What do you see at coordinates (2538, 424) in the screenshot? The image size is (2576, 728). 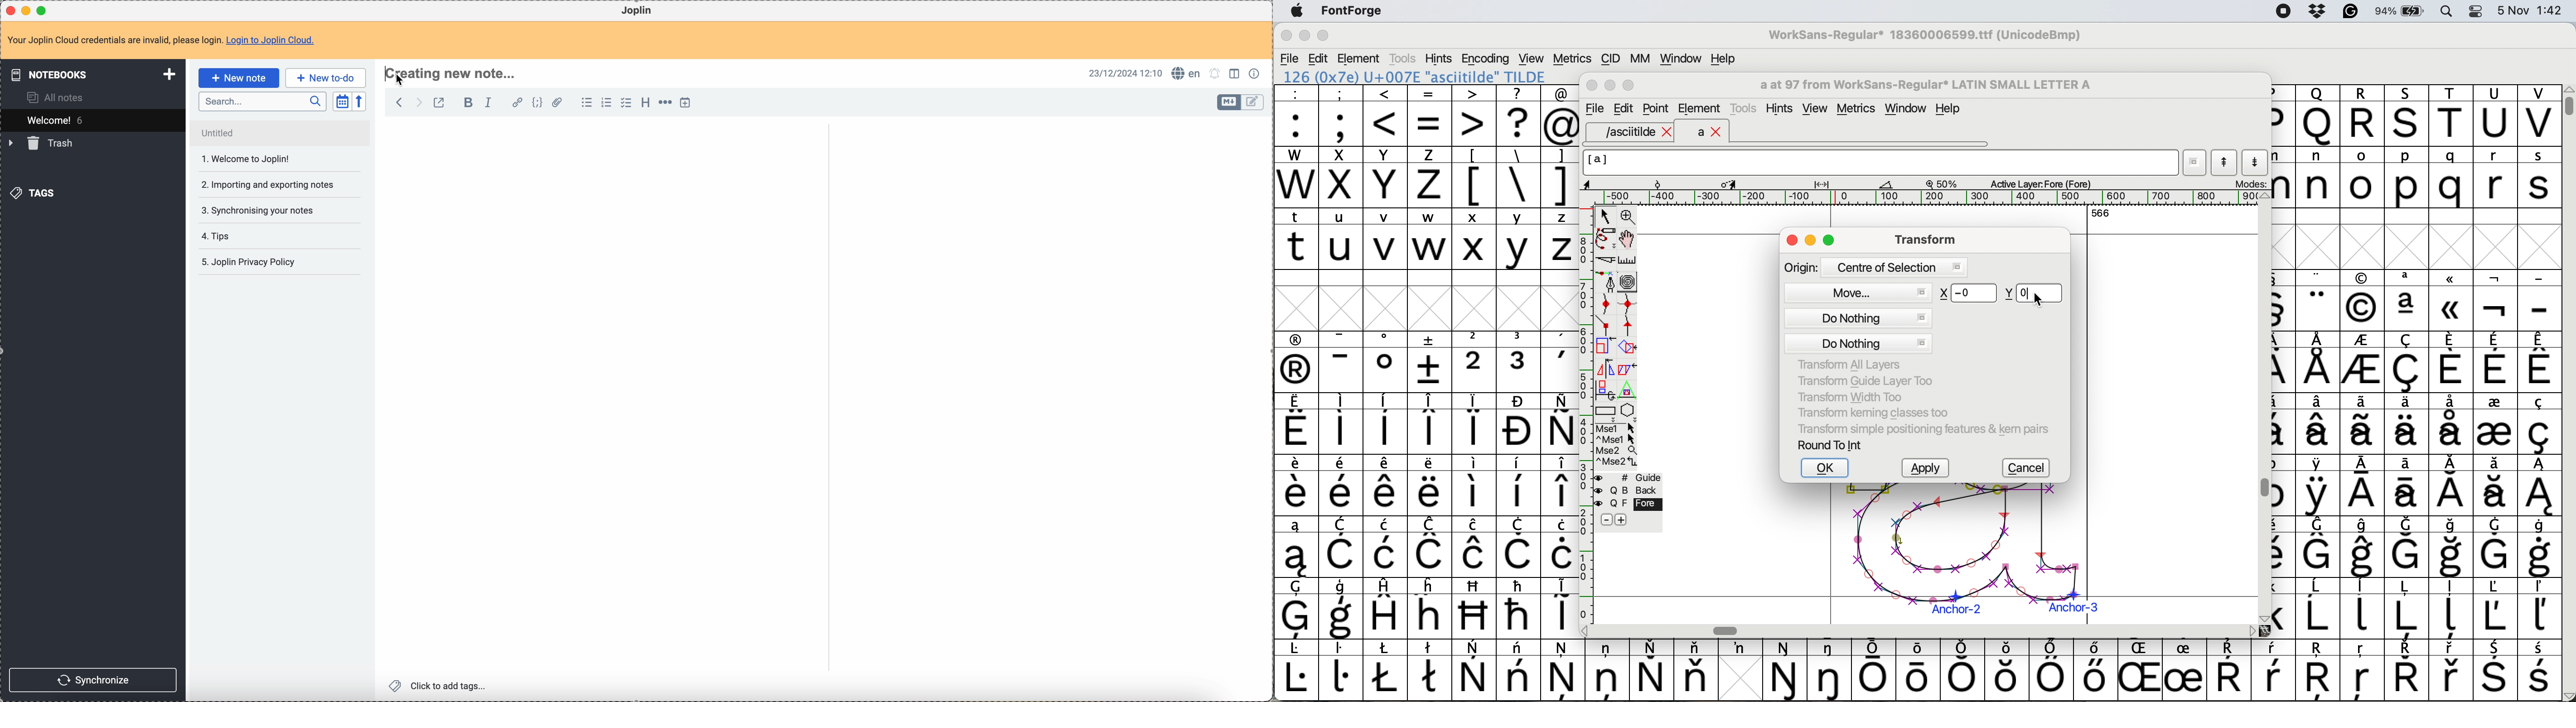 I see `symbol` at bounding box center [2538, 424].